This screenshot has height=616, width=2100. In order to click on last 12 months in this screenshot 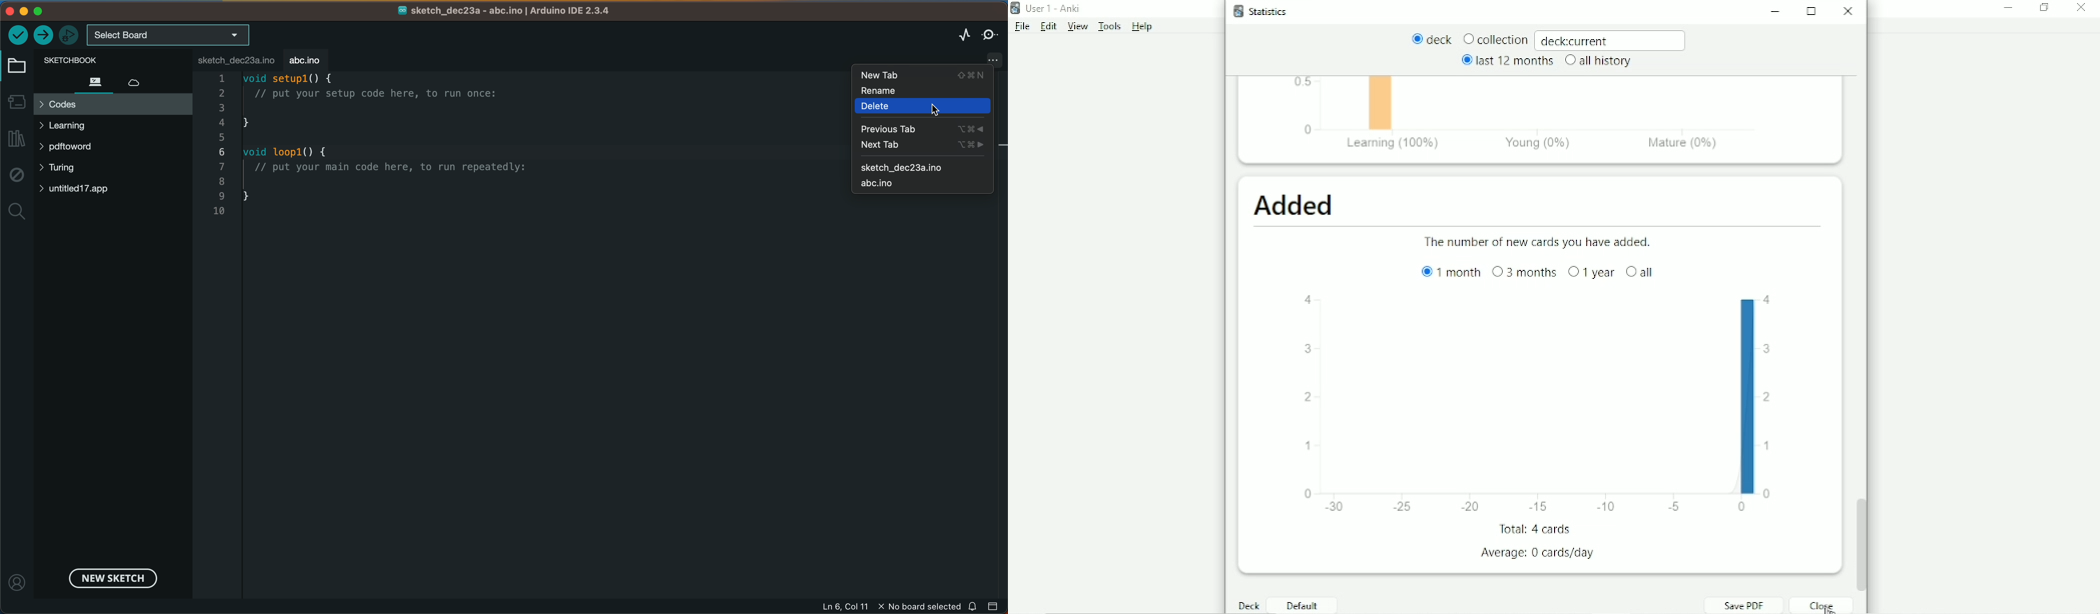, I will do `click(1506, 60)`.